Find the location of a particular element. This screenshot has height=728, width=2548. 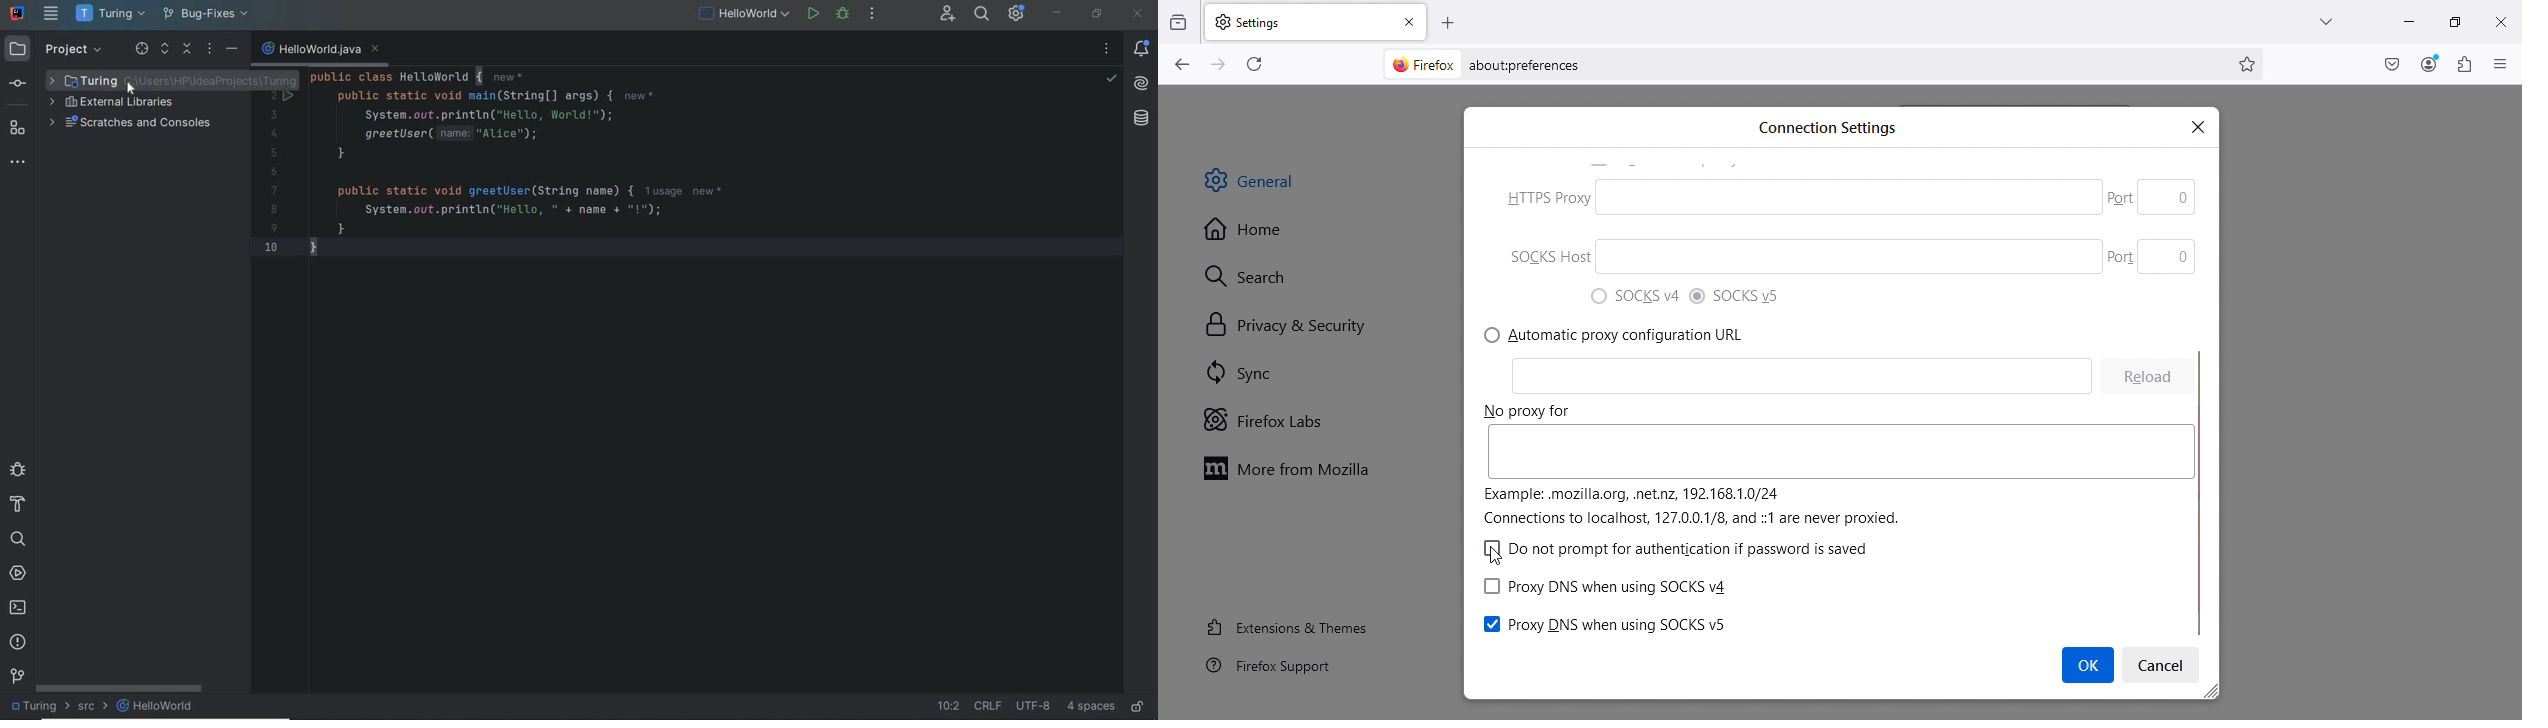

Address bar is located at coordinates (1848, 64).